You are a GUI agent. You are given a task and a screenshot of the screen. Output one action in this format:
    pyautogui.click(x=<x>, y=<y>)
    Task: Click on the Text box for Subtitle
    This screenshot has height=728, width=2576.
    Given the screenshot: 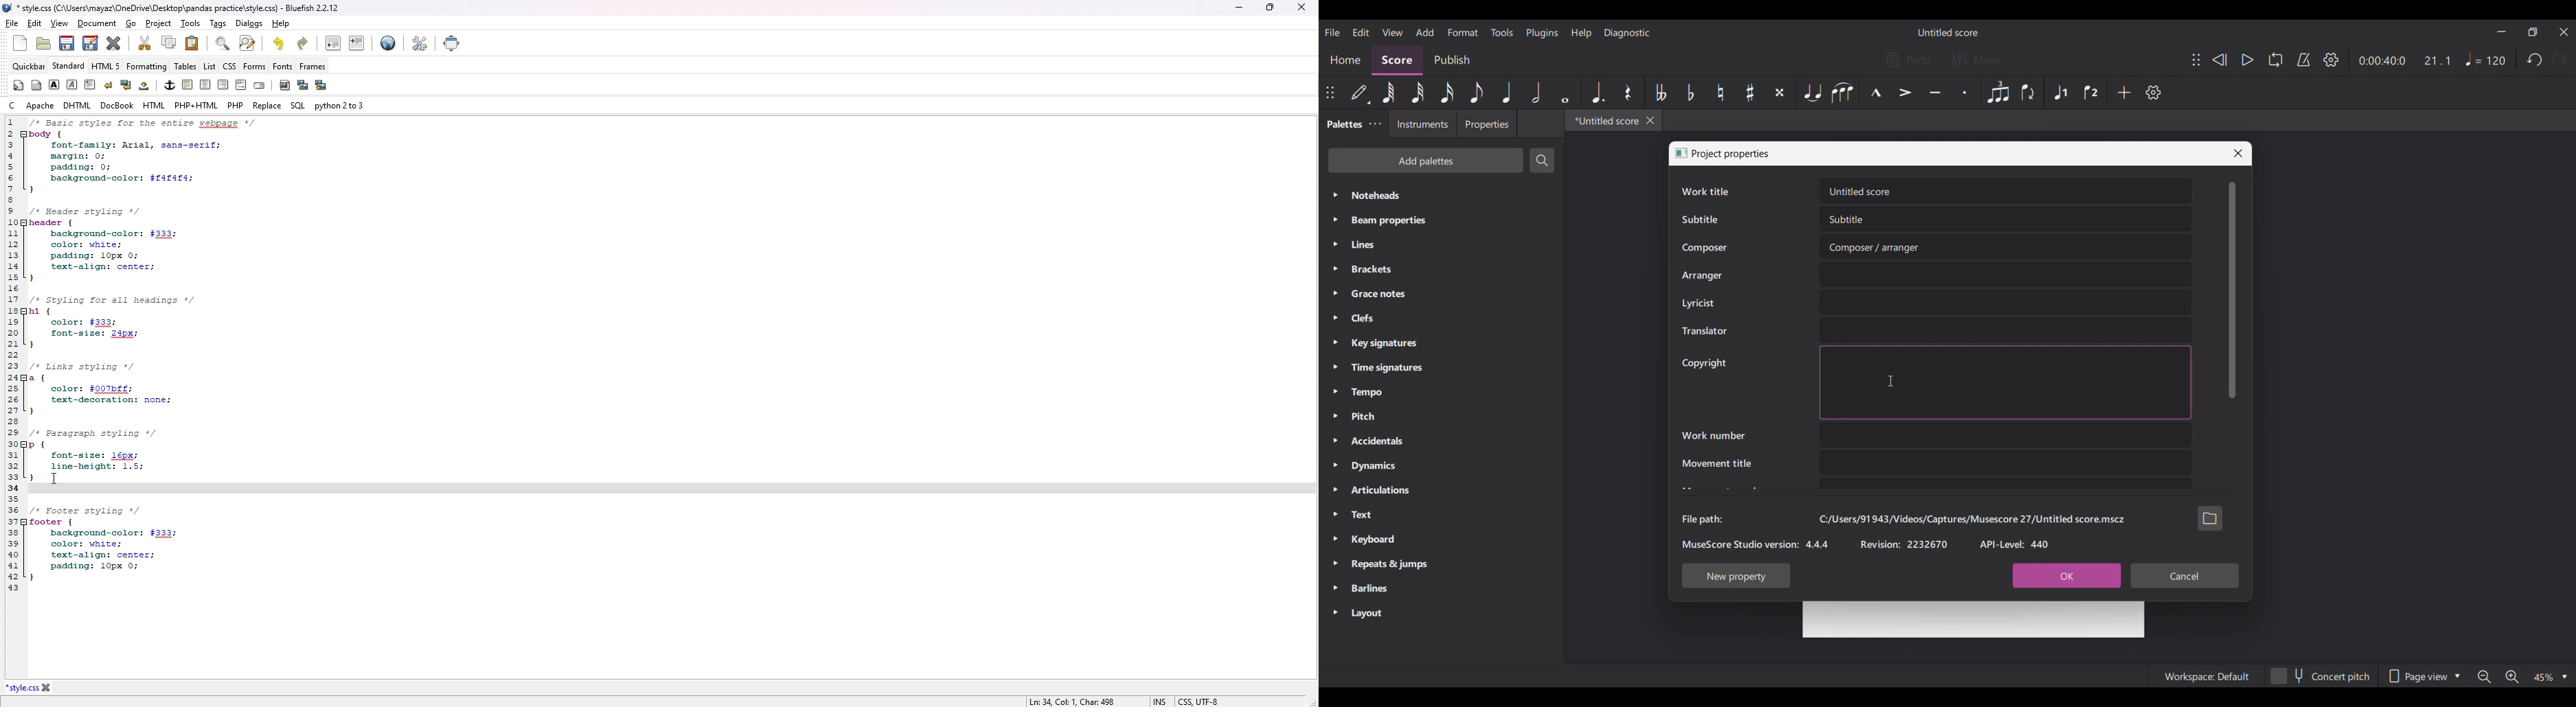 What is the action you would take?
    pyautogui.click(x=2006, y=219)
    